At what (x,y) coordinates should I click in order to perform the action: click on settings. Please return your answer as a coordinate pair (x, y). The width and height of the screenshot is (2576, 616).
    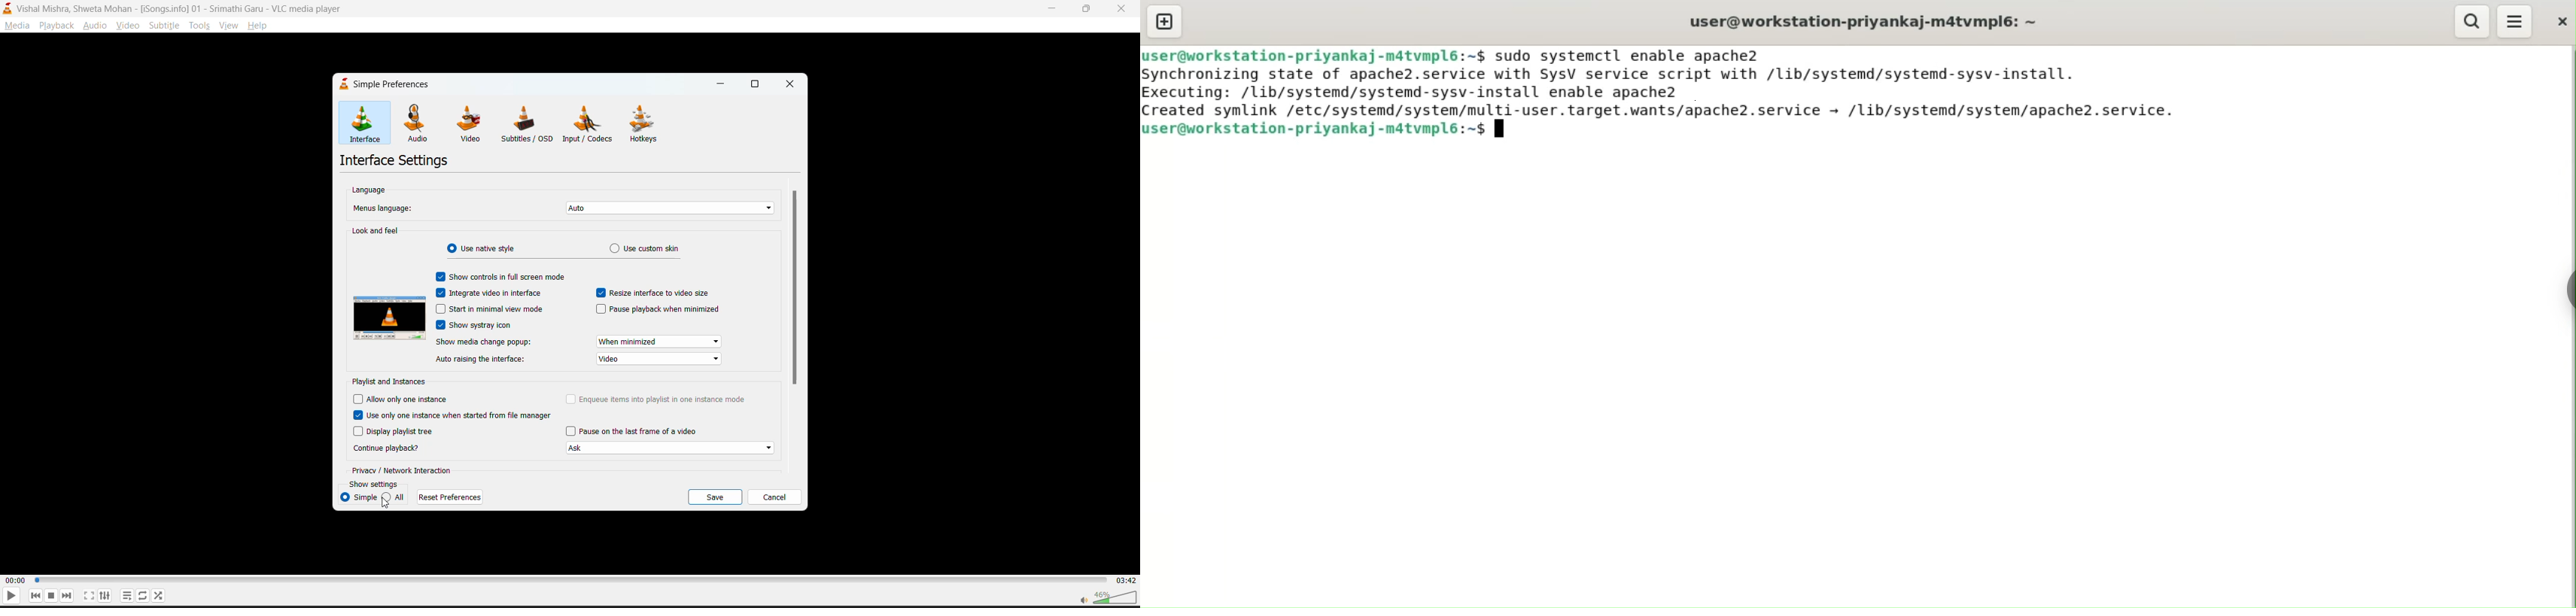
    Looking at the image, I should click on (103, 596).